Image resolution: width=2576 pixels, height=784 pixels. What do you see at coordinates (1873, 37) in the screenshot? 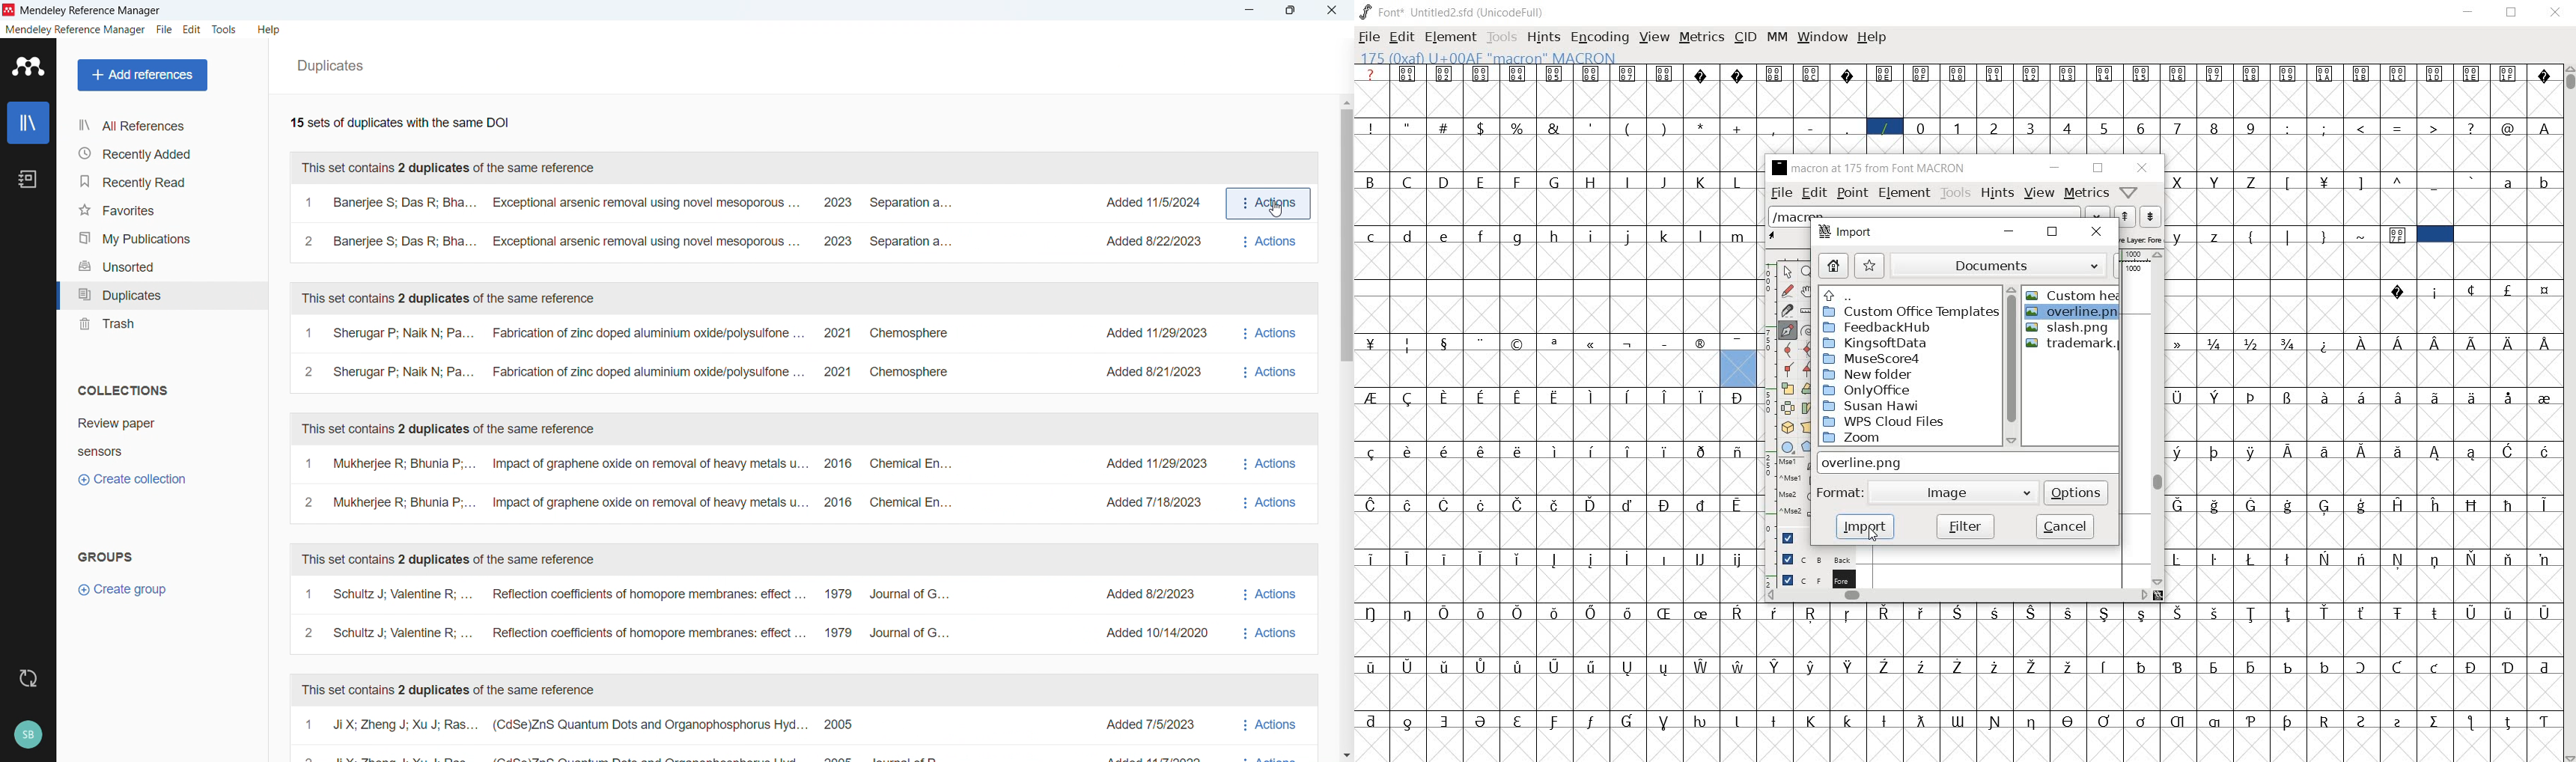
I see `Help` at bounding box center [1873, 37].